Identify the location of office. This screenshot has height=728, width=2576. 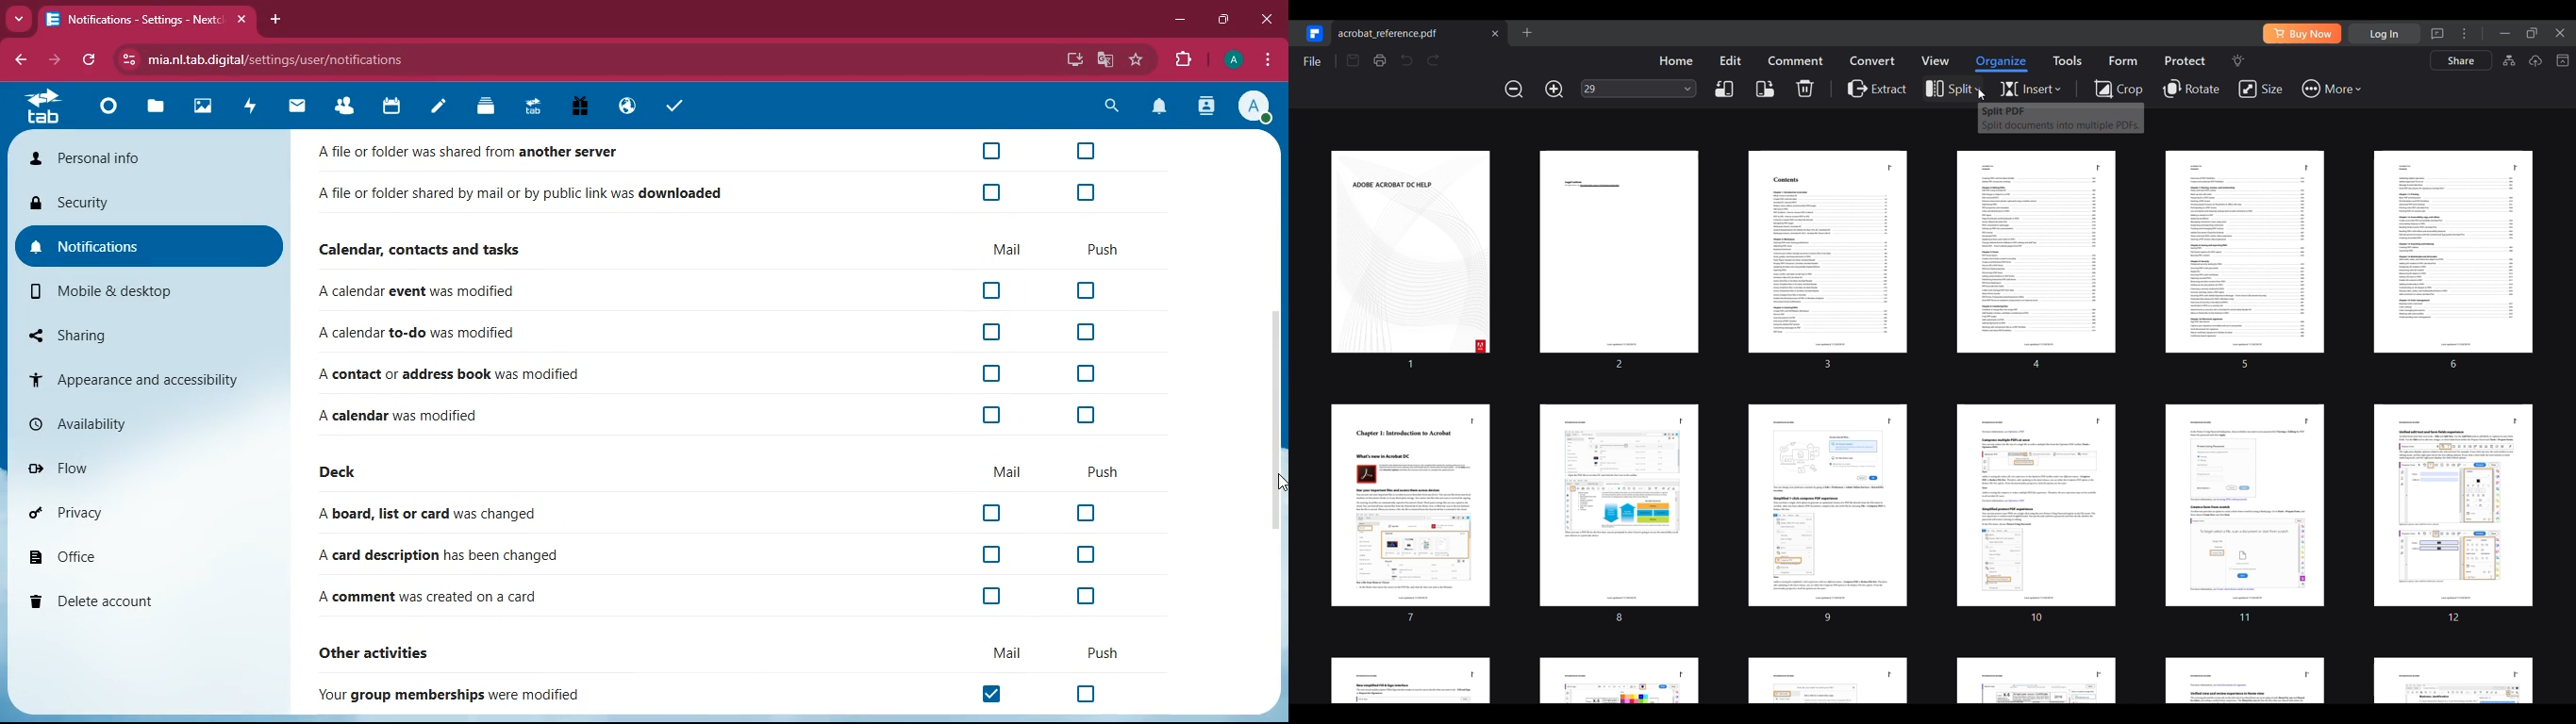
(142, 554).